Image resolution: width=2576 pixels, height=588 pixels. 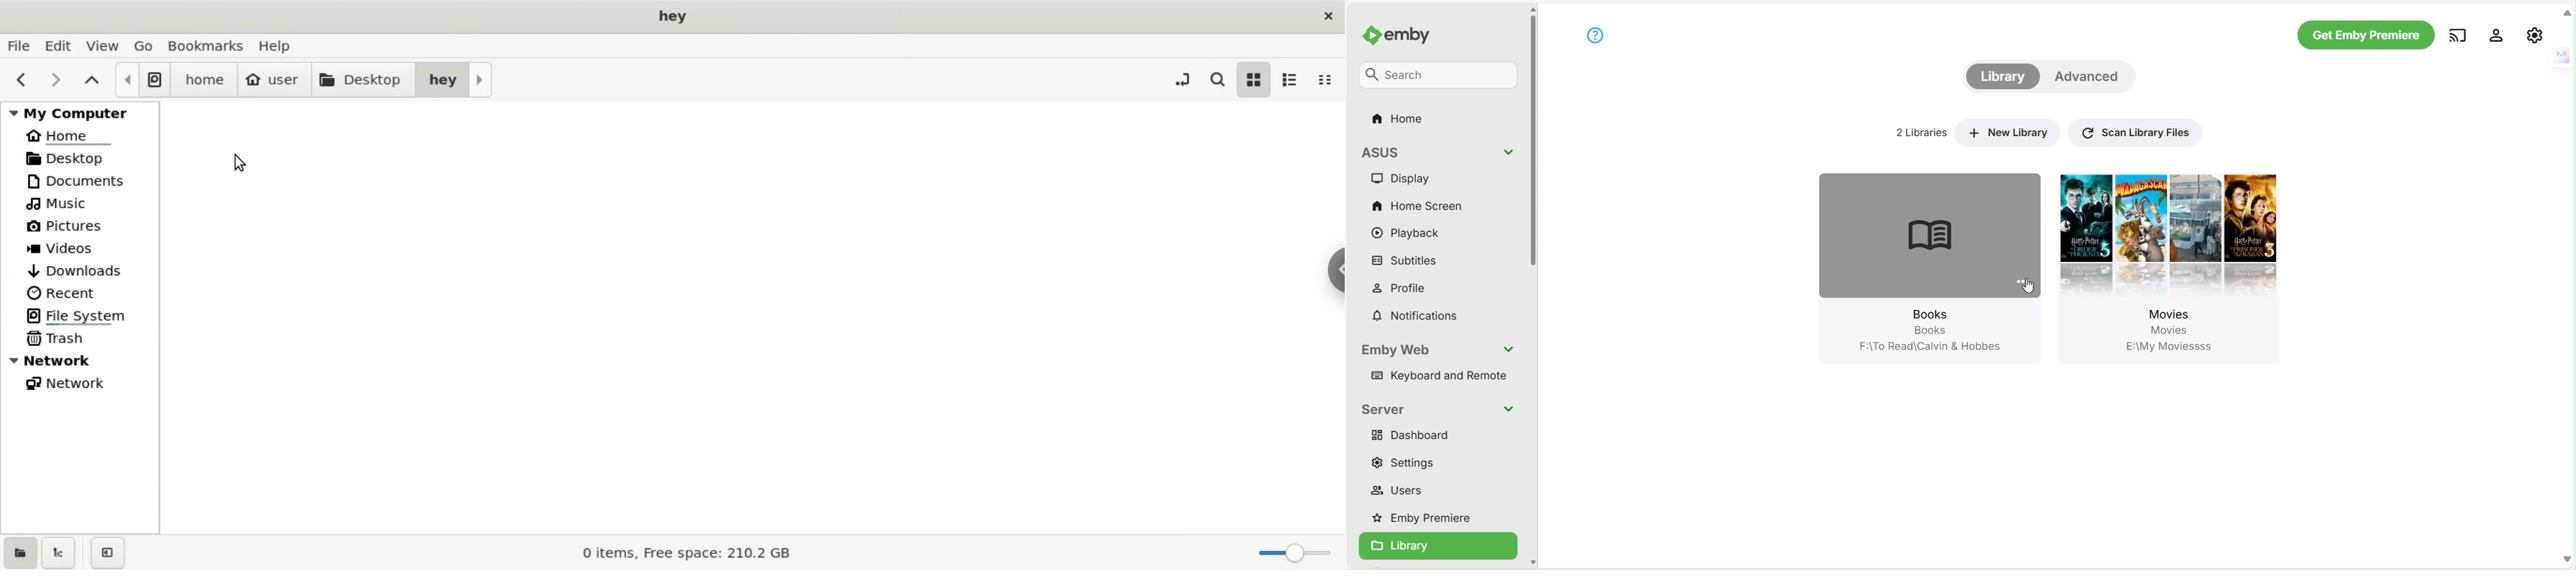 I want to click on cursor, so click(x=2028, y=289).